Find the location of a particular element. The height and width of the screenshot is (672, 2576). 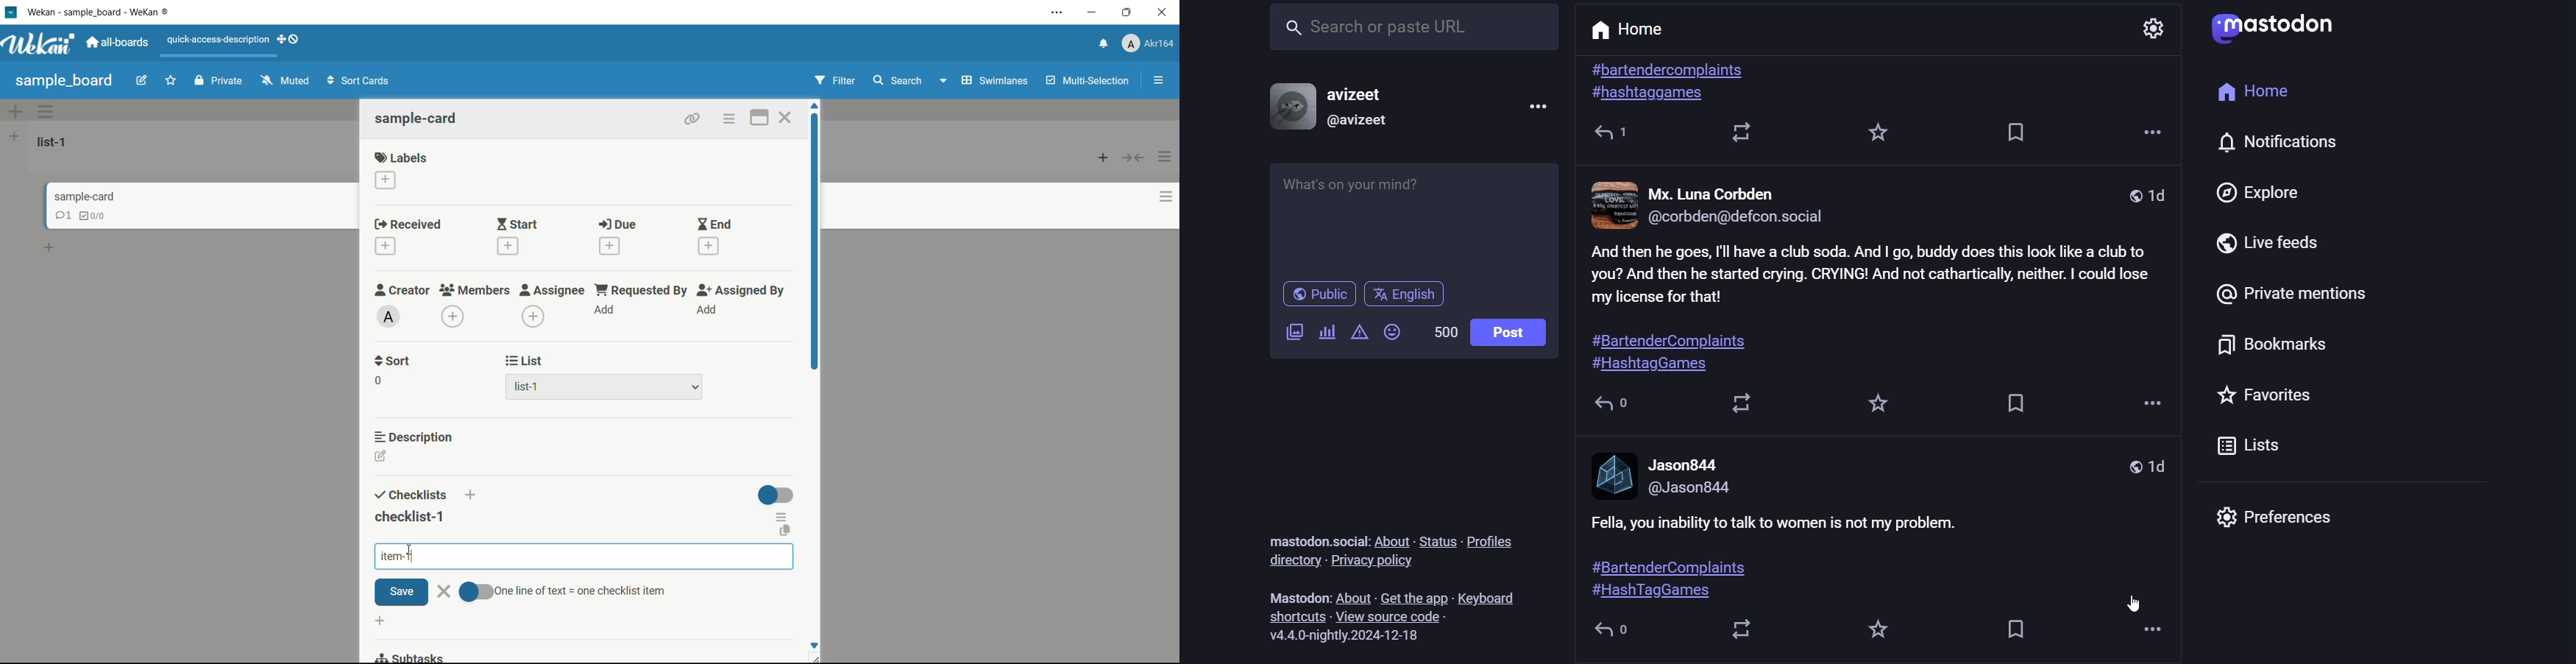

add is located at coordinates (471, 491).